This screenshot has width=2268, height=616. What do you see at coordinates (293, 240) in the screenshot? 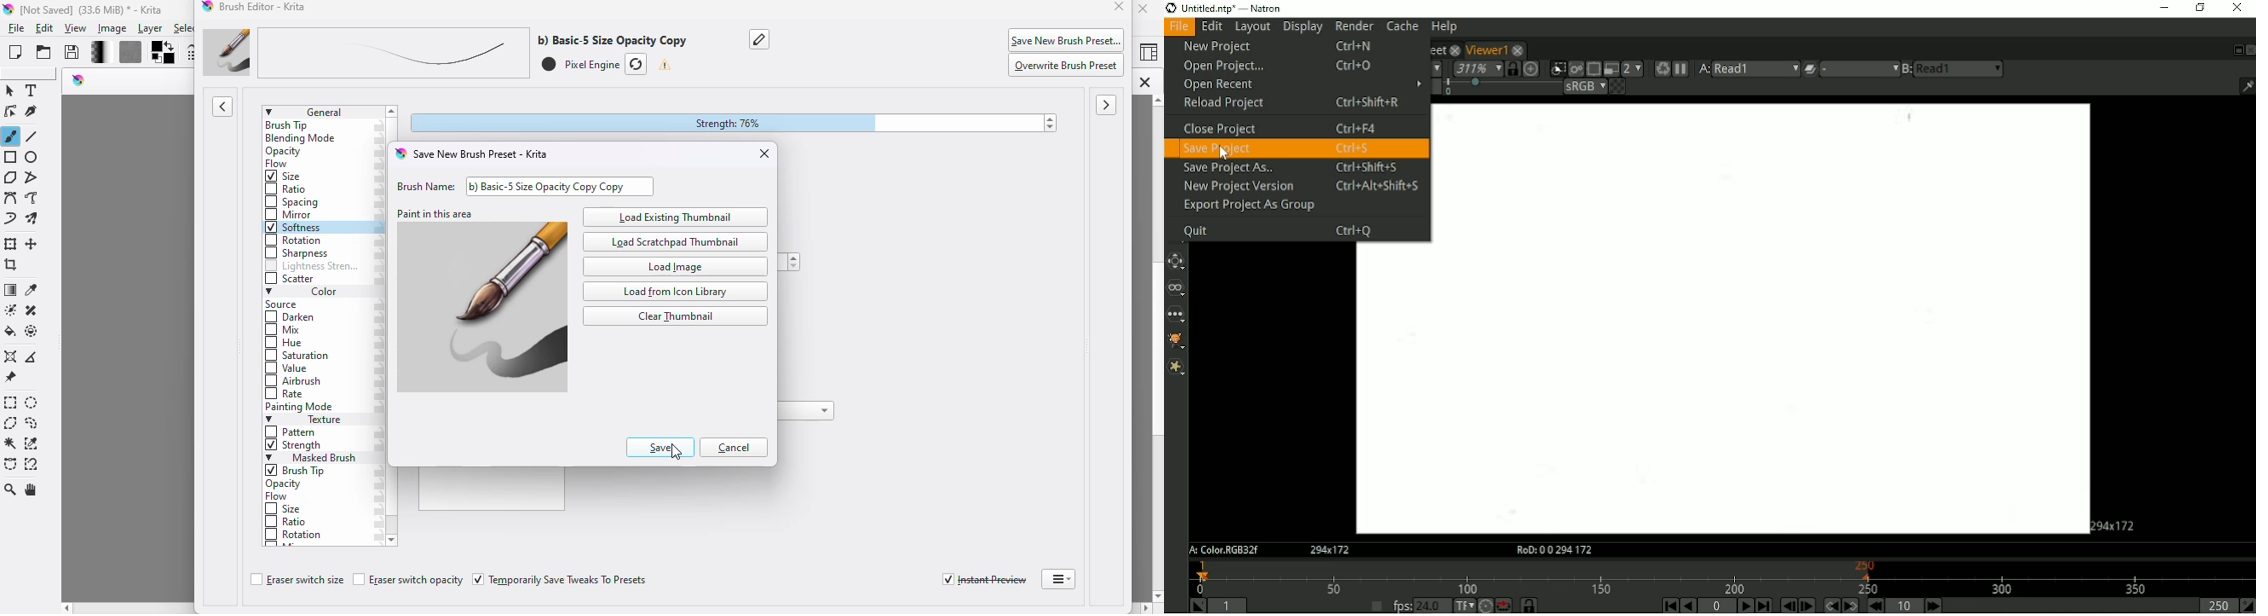
I see `rotation` at bounding box center [293, 240].